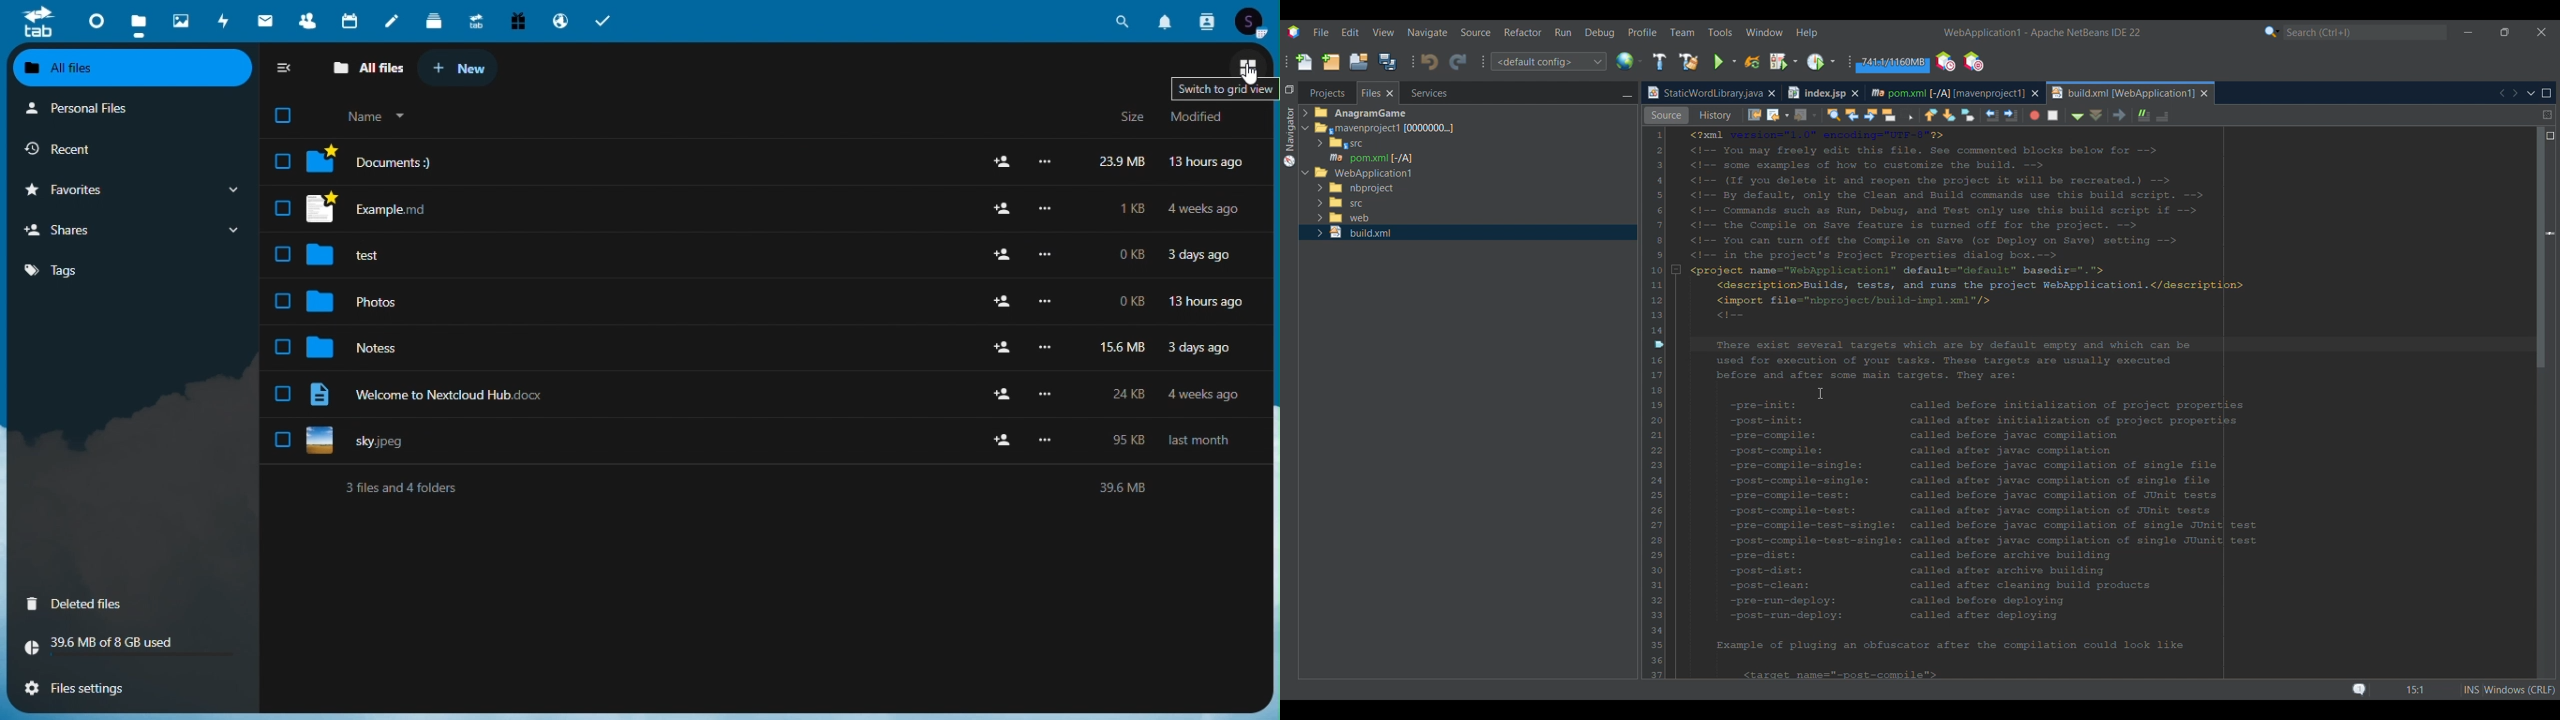 The image size is (2576, 728). What do you see at coordinates (1134, 396) in the screenshot?
I see `24kb` at bounding box center [1134, 396].